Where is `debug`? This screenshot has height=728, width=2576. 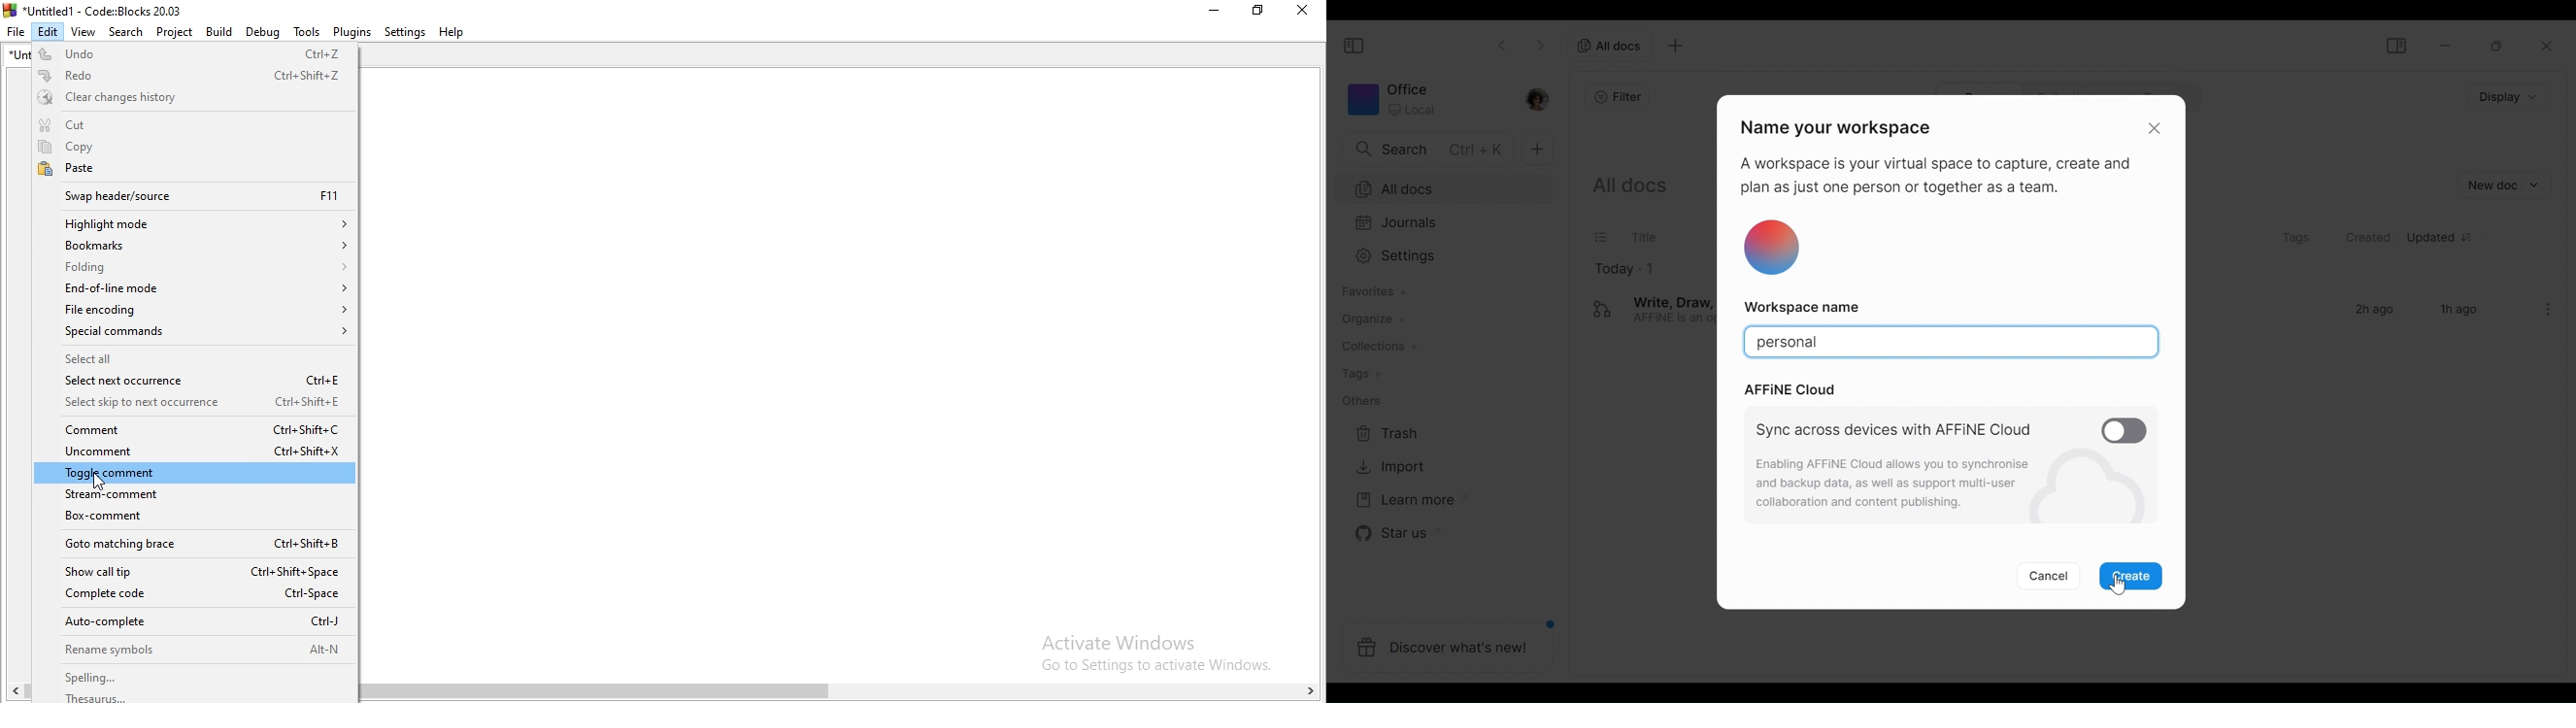 debug is located at coordinates (261, 32).